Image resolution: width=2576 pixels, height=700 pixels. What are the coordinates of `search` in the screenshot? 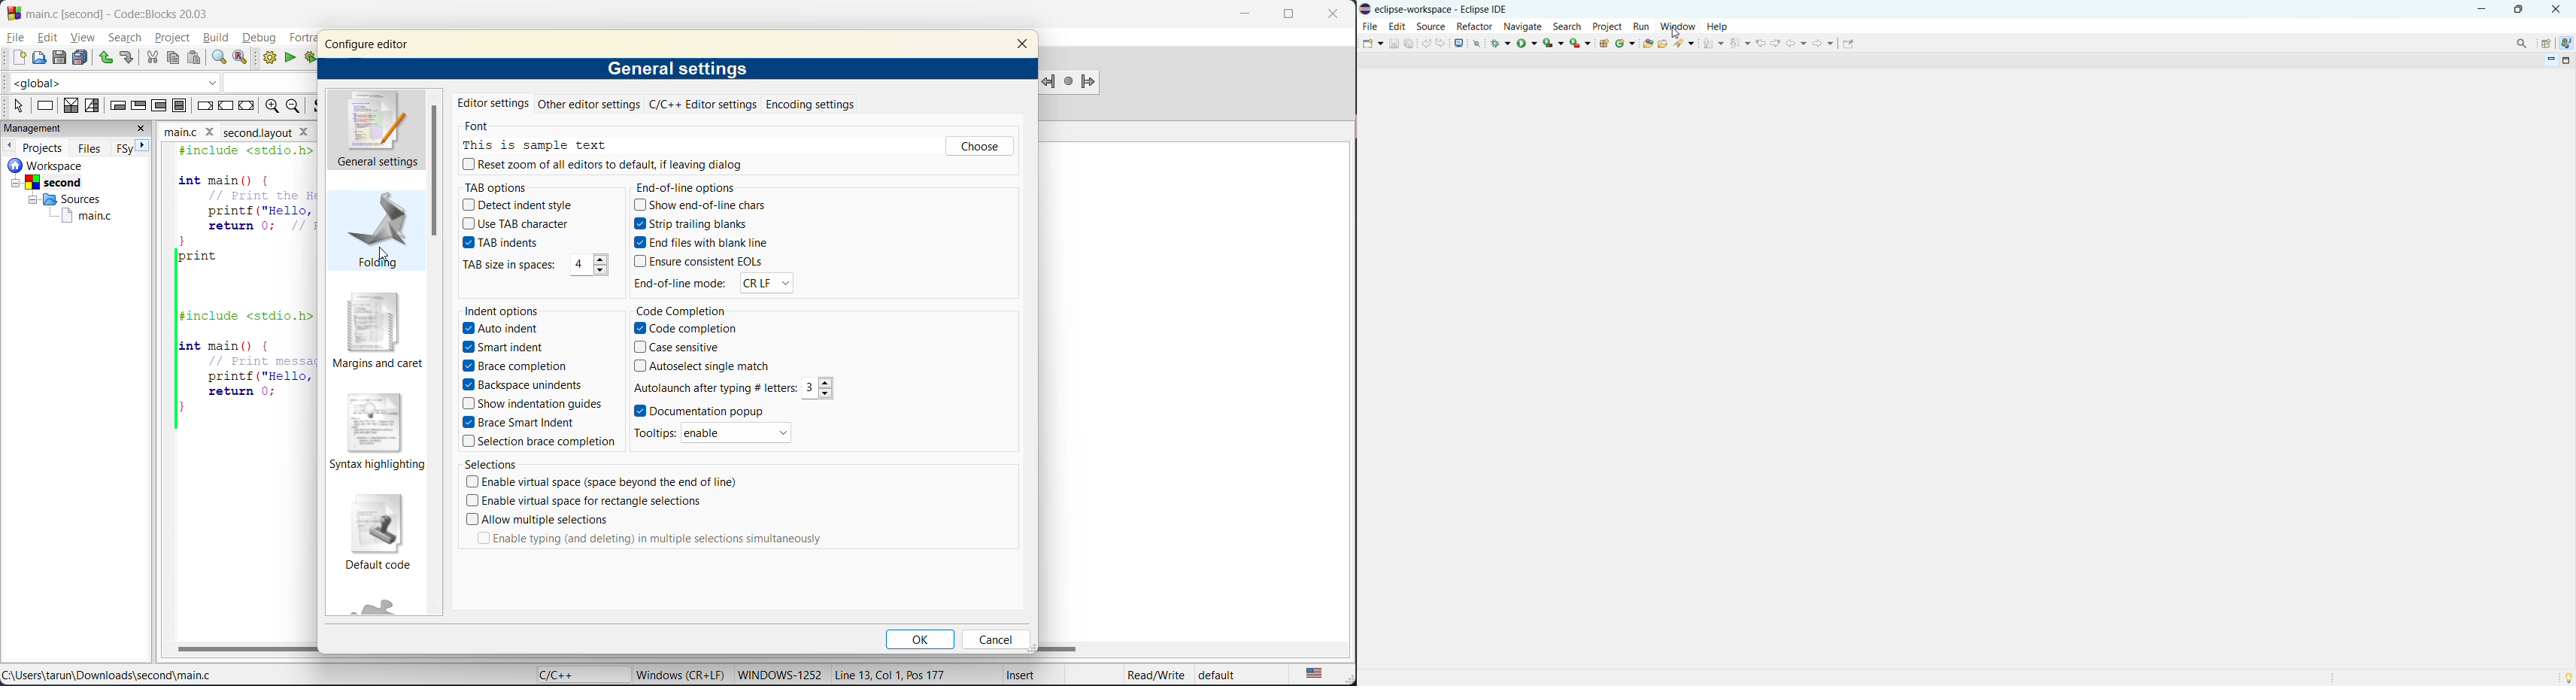 It's located at (1567, 26).